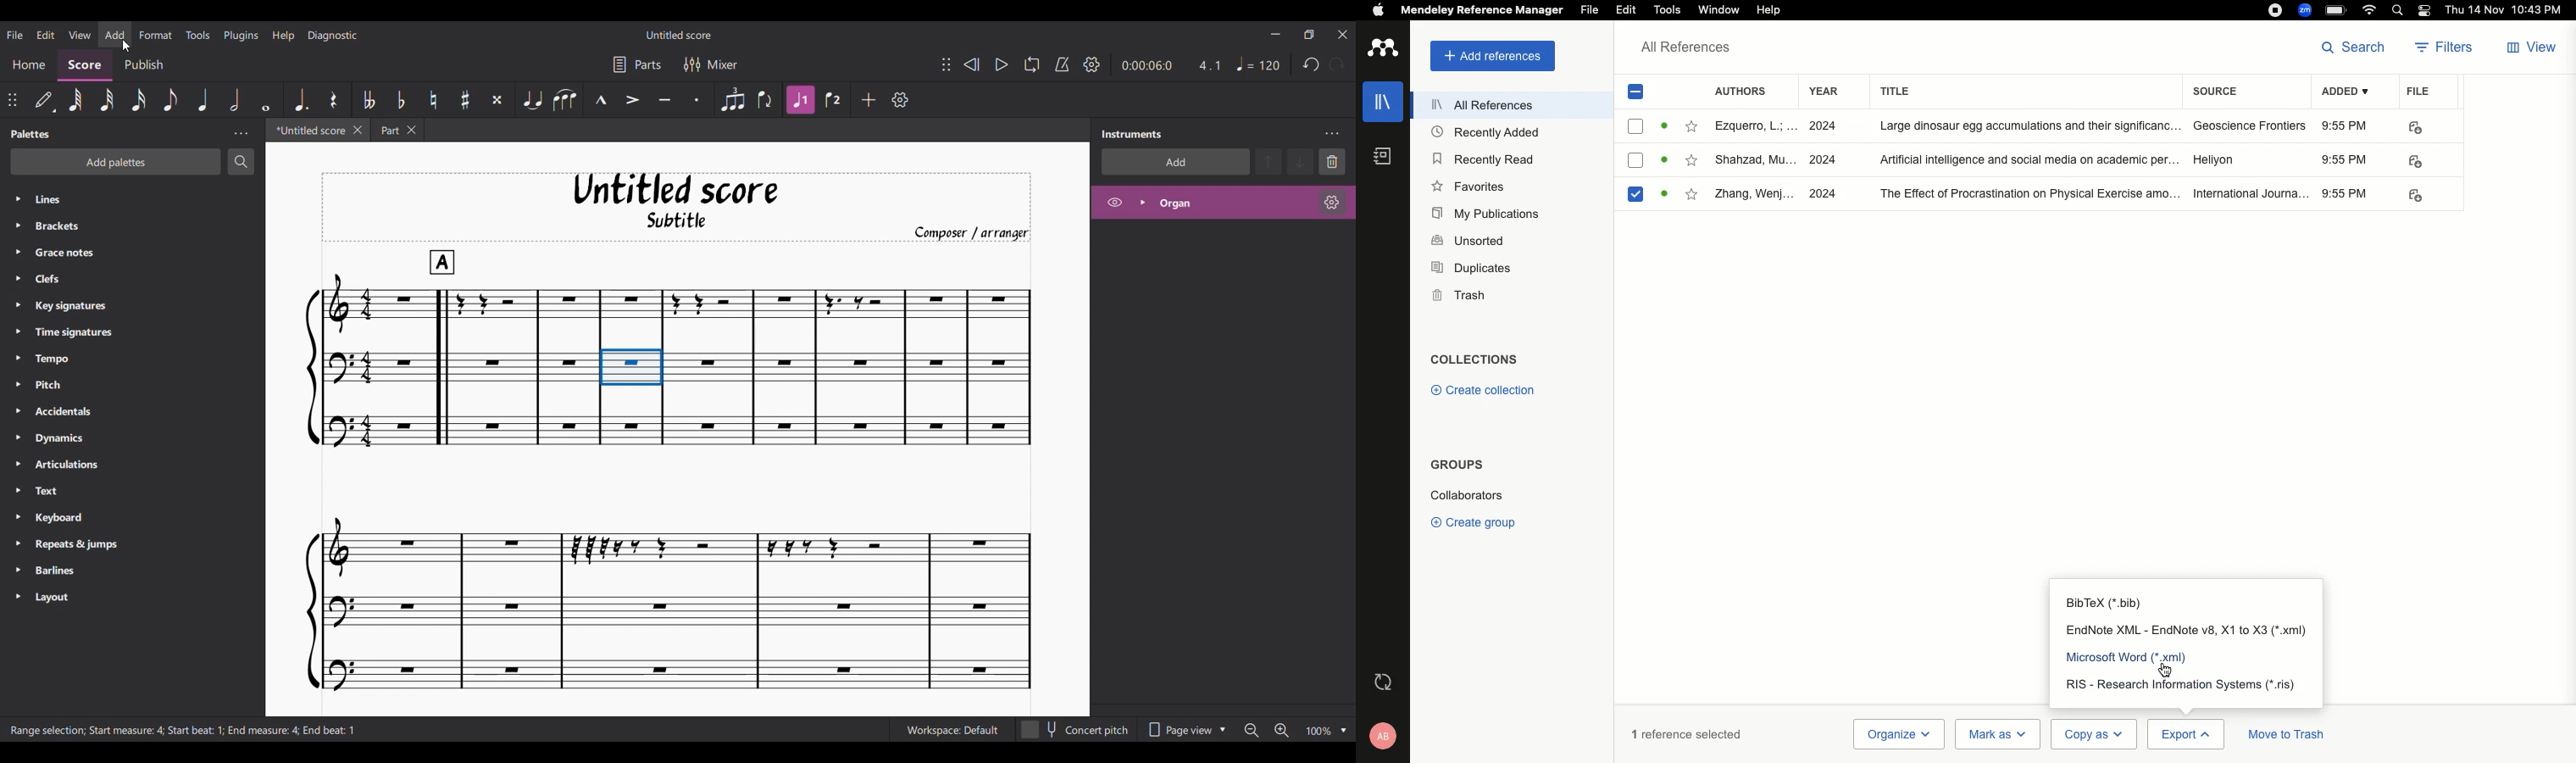 Image resolution: width=2576 pixels, height=784 pixels. What do you see at coordinates (2418, 90) in the screenshot?
I see `File` at bounding box center [2418, 90].